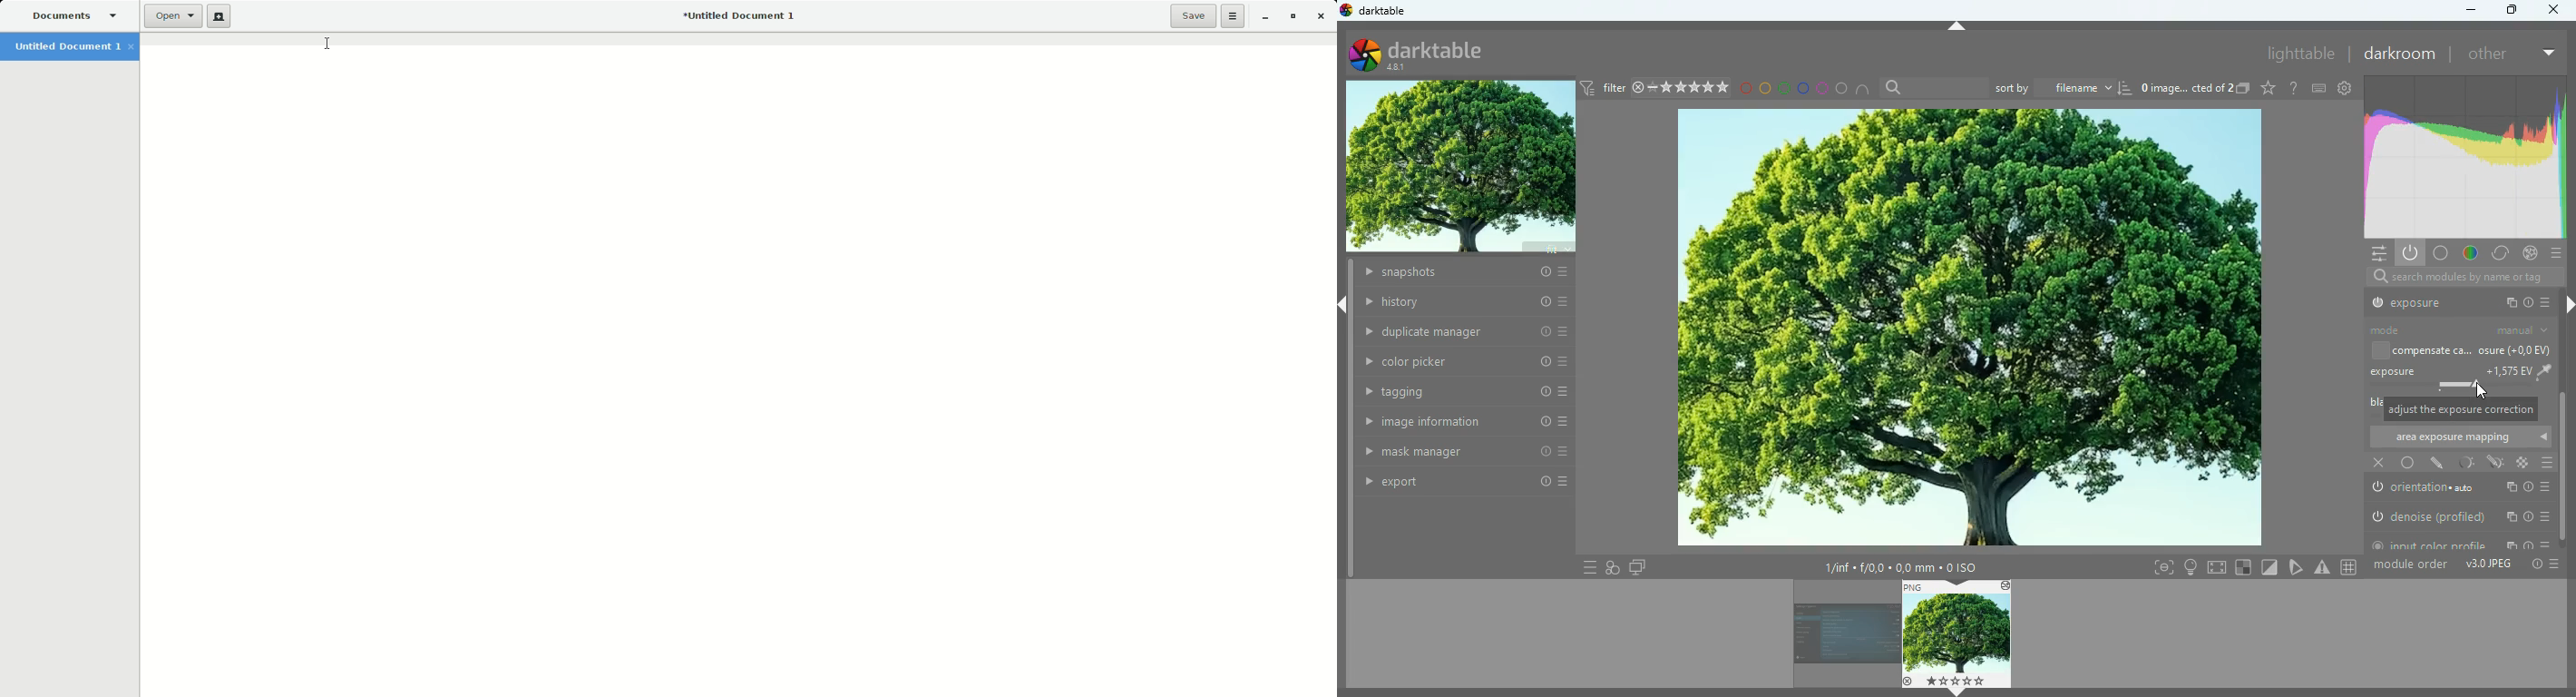 This screenshot has width=2576, height=700. What do you see at coordinates (1962, 327) in the screenshot?
I see `image` at bounding box center [1962, 327].